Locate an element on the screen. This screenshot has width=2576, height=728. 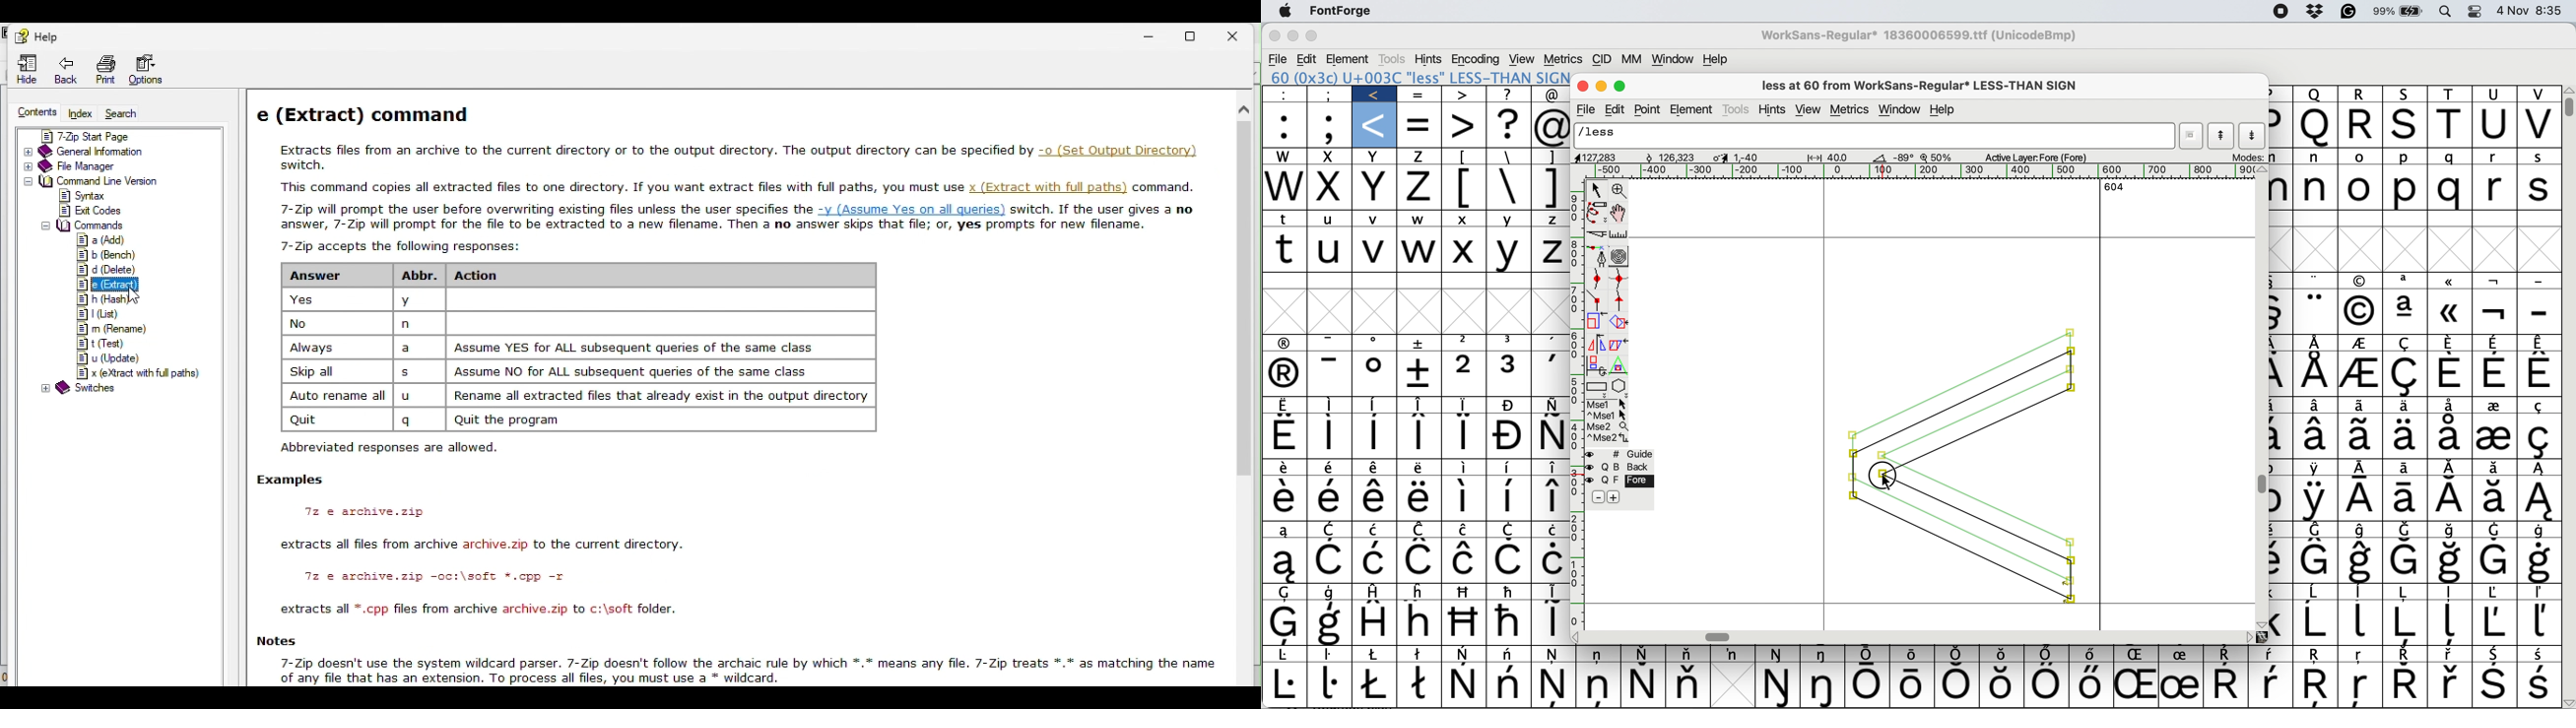
edit is located at coordinates (1308, 59).